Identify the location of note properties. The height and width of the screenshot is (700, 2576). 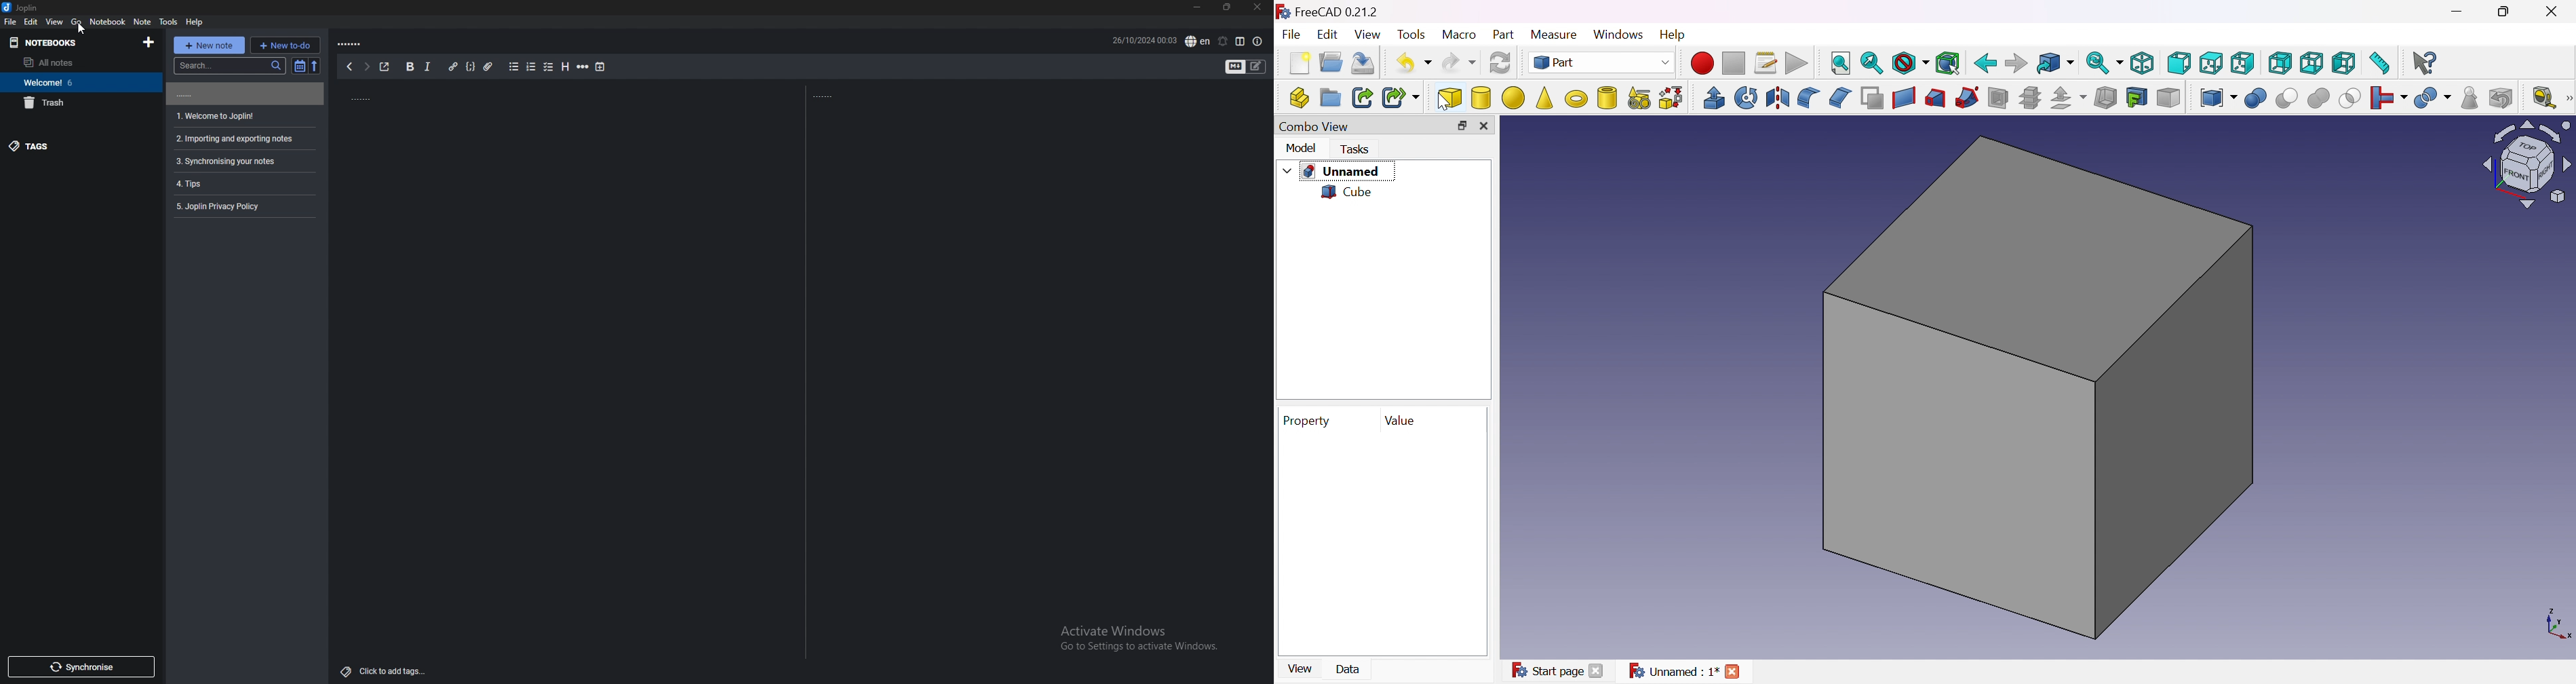
(1258, 41).